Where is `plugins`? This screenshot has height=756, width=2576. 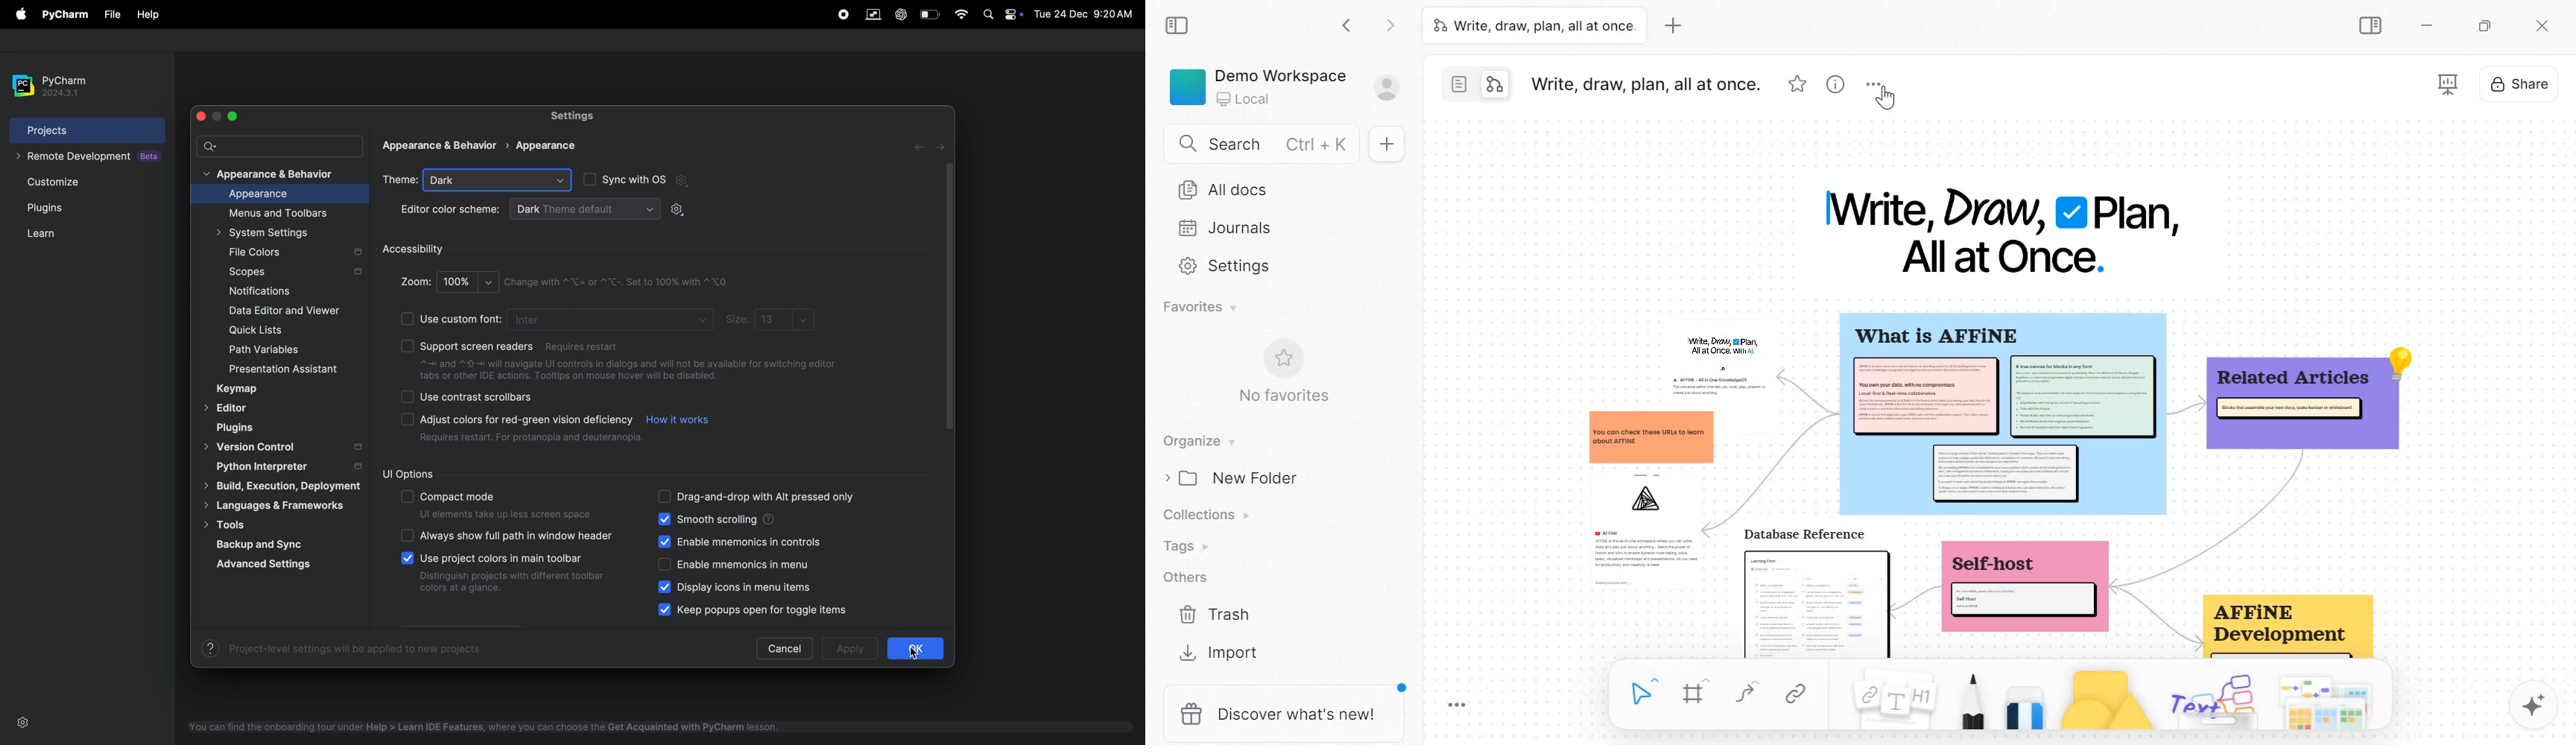 plugins is located at coordinates (65, 208).